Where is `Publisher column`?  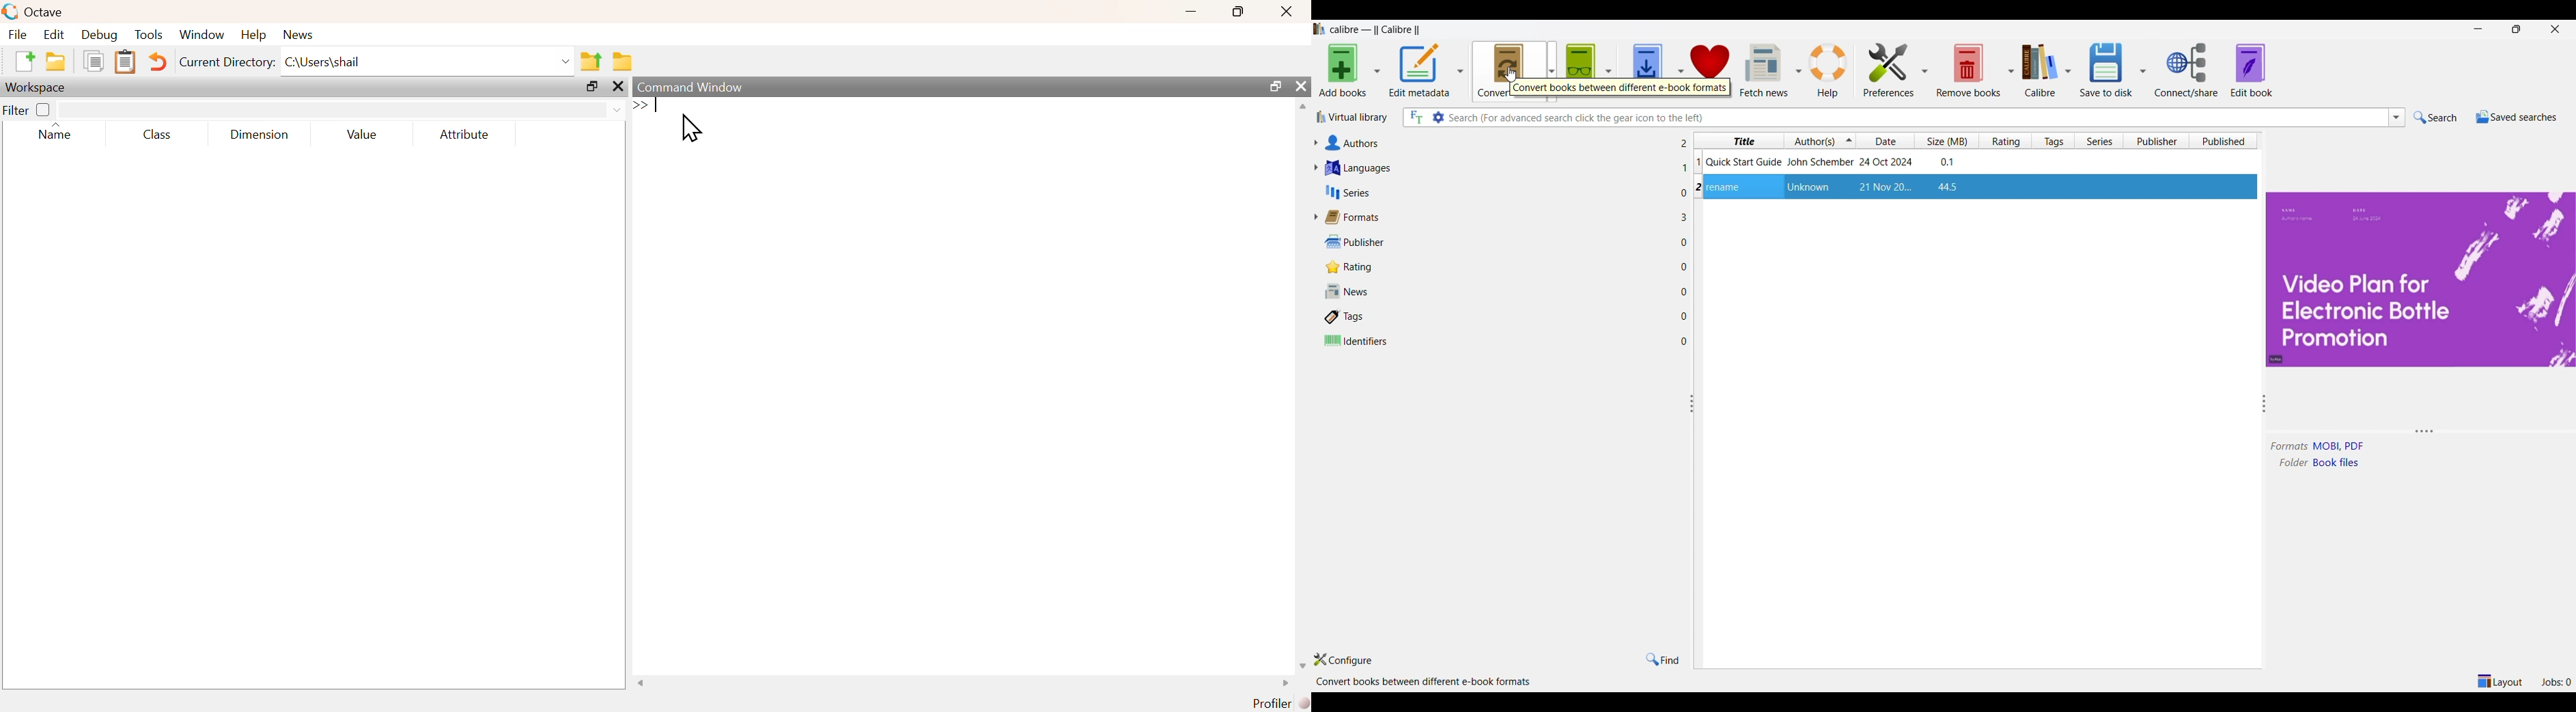 Publisher column is located at coordinates (2156, 140).